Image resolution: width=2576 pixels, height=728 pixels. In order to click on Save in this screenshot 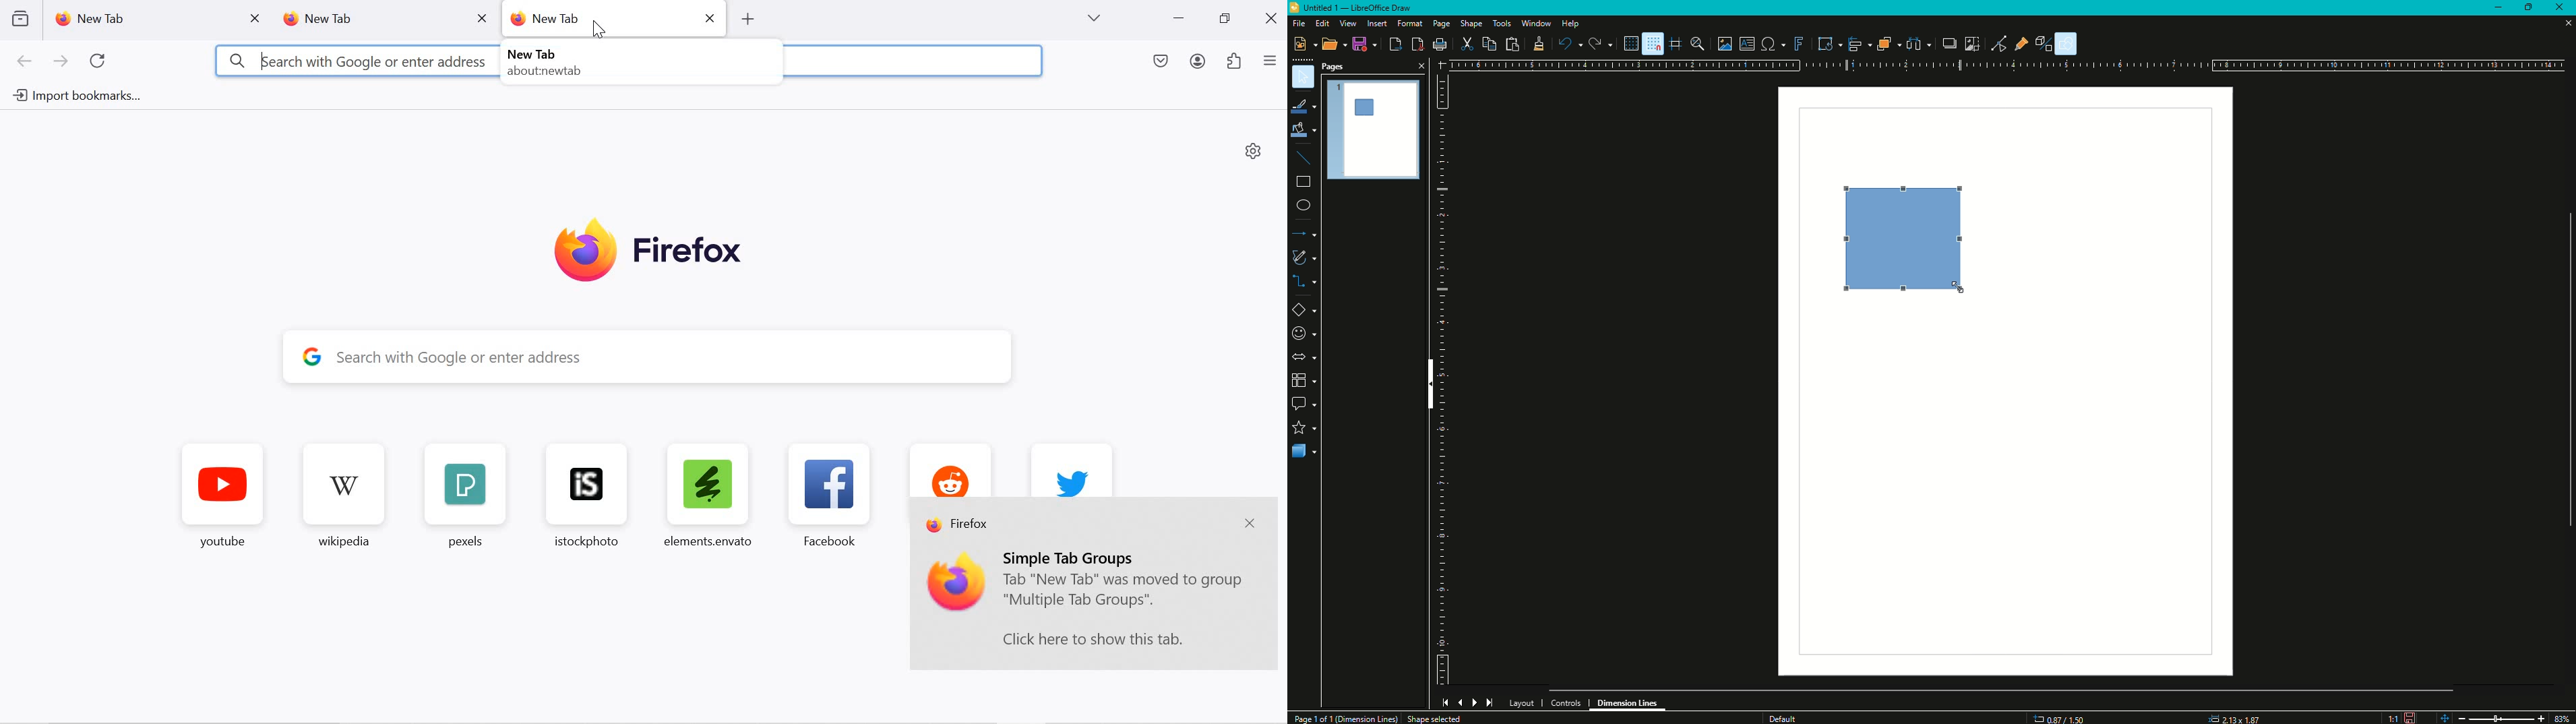, I will do `click(1363, 45)`.